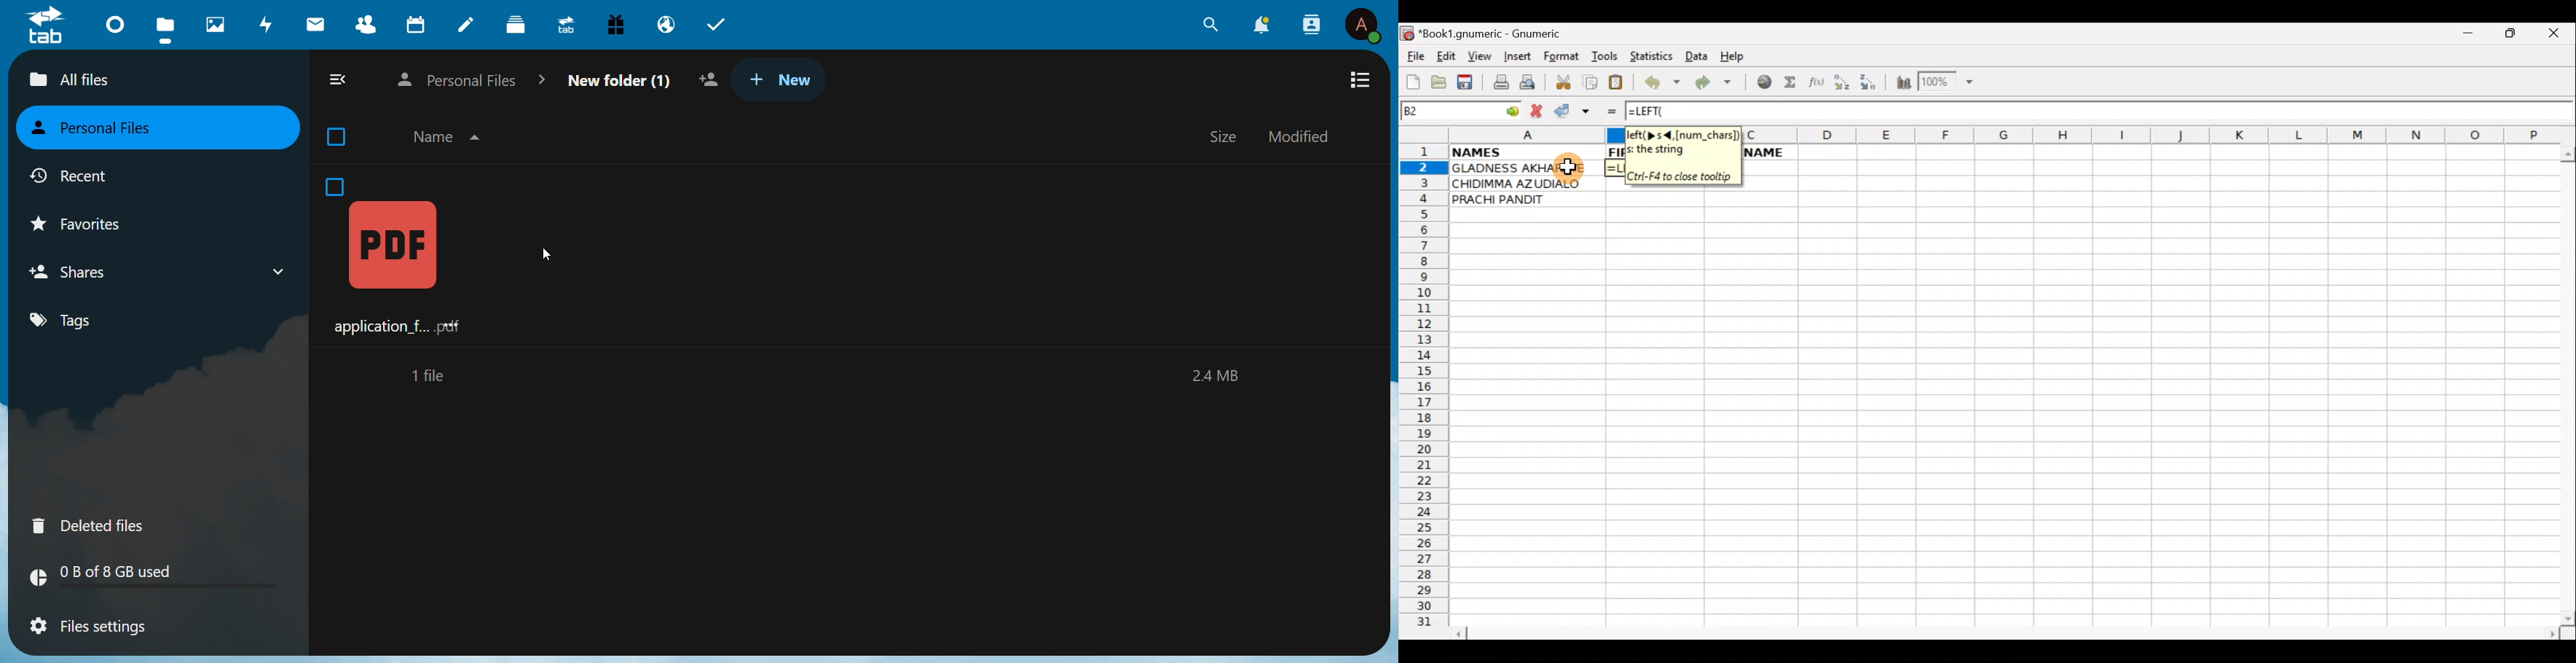  What do you see at coordinates (1539, 109) in the screenshot?
I see `Cancel change` at bounding box center [1539, 109].